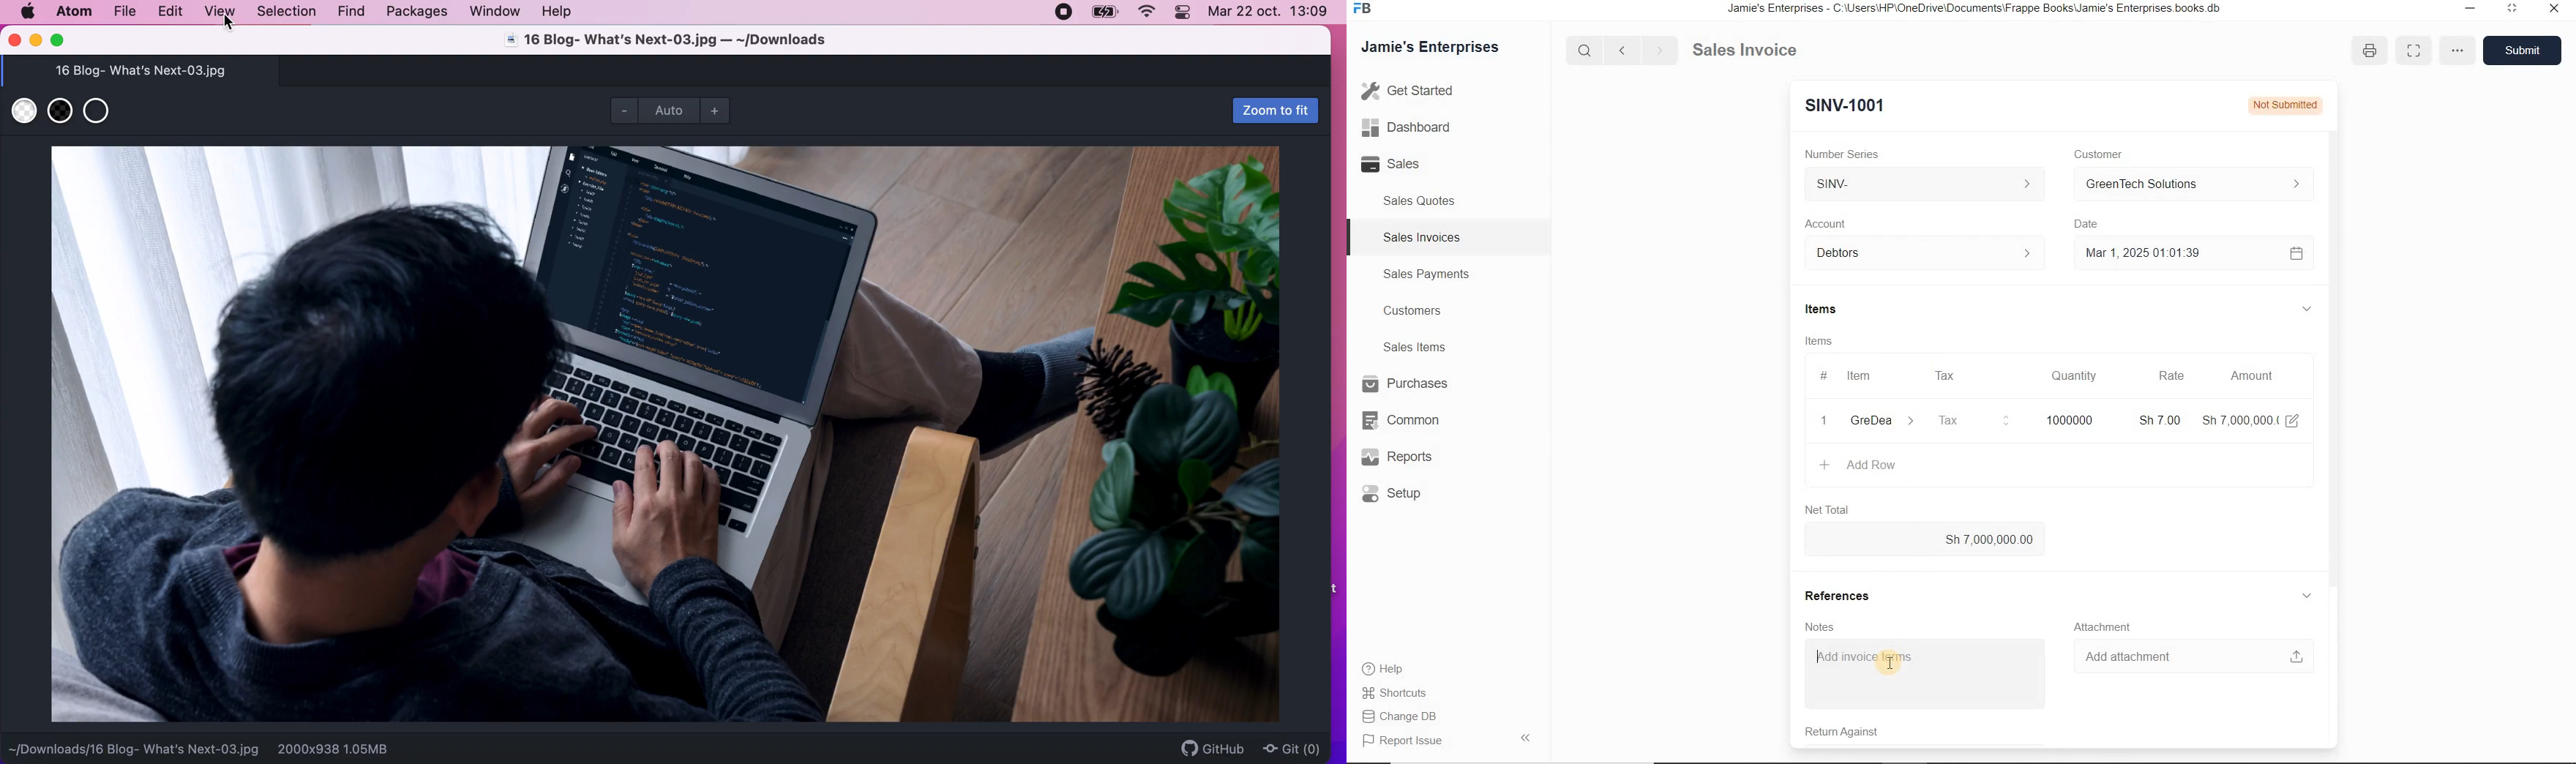 This screenshot has height=784, width=2576. I want to click on Shortcuts, so click(1401, 692).